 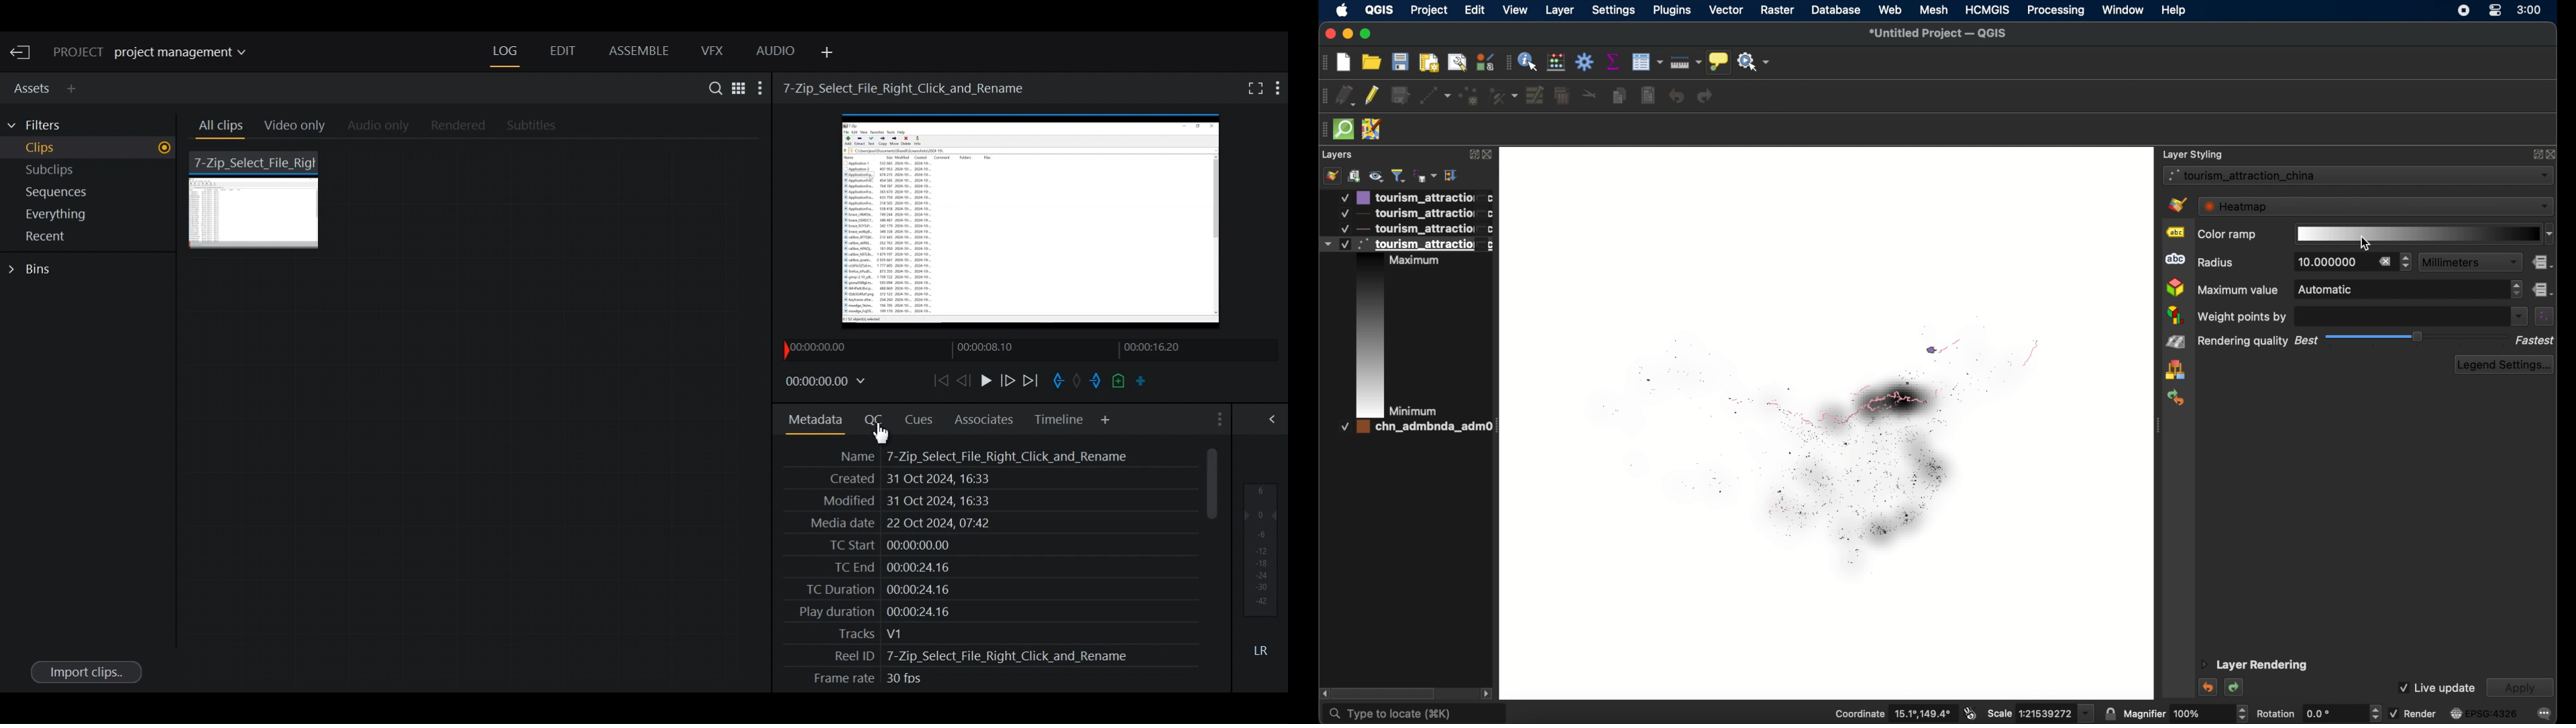 I want to click on screen recorder icon, so click(x=2464, y=12).